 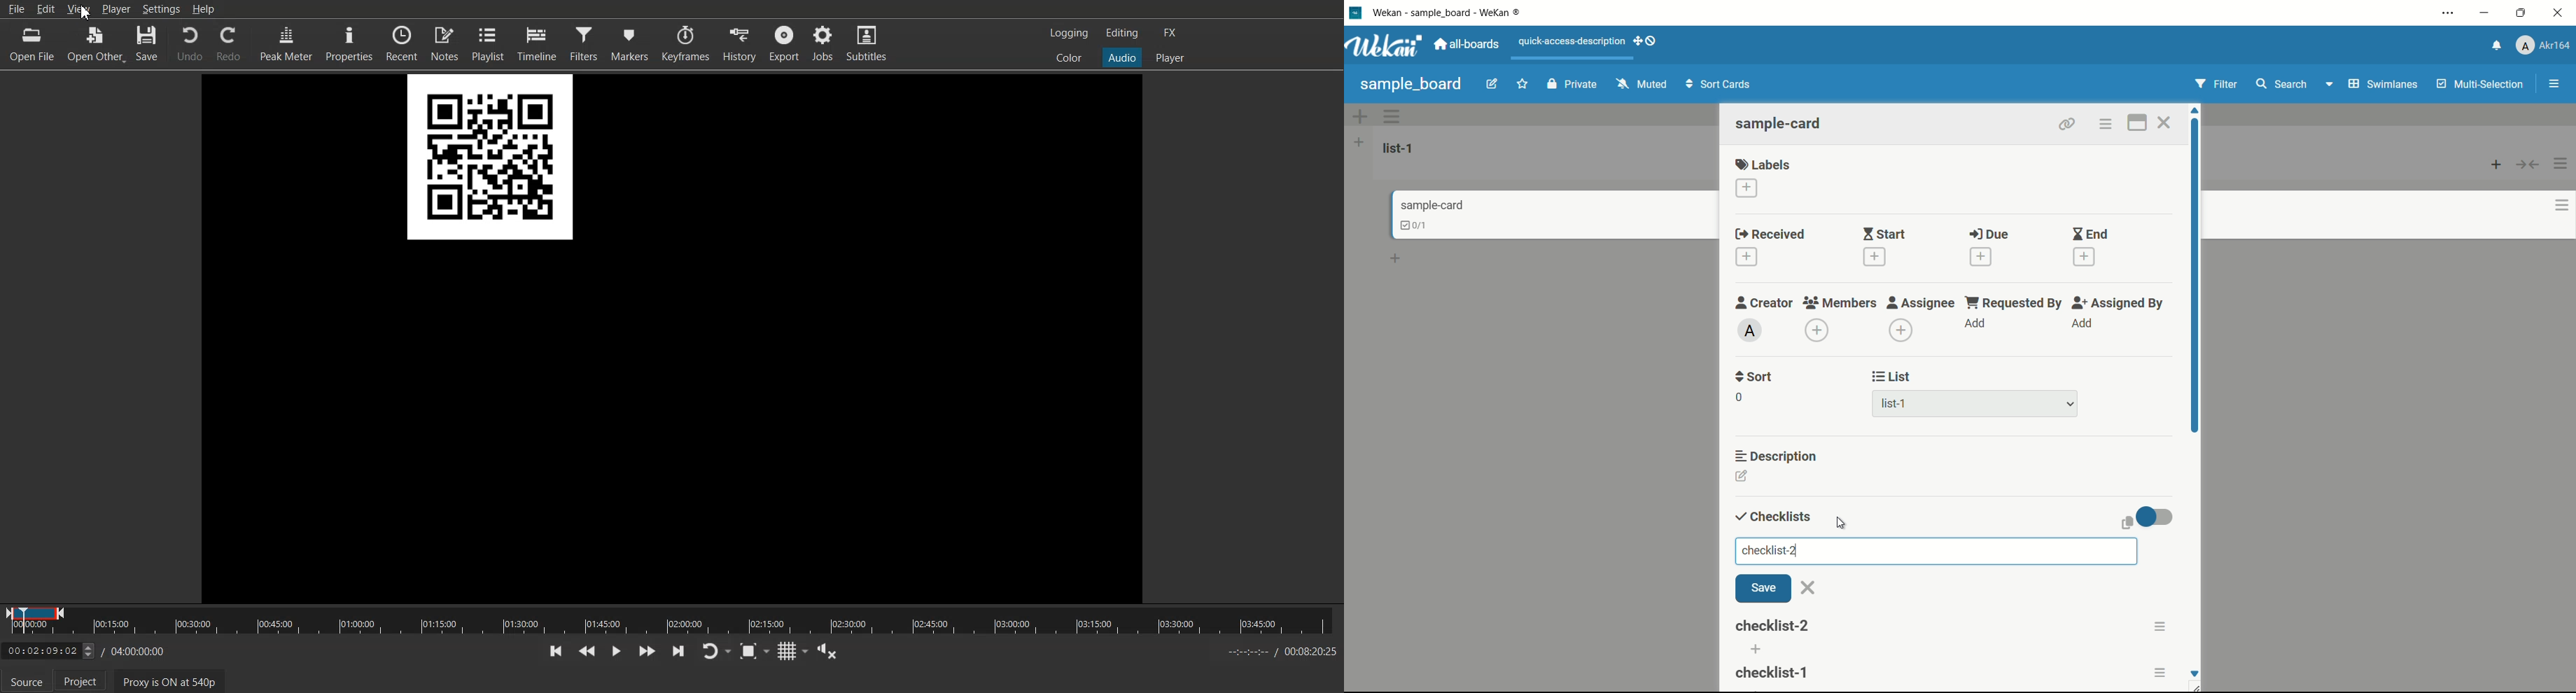 I want to click on Switch to the logging layout, so click(x=1070, y=34).